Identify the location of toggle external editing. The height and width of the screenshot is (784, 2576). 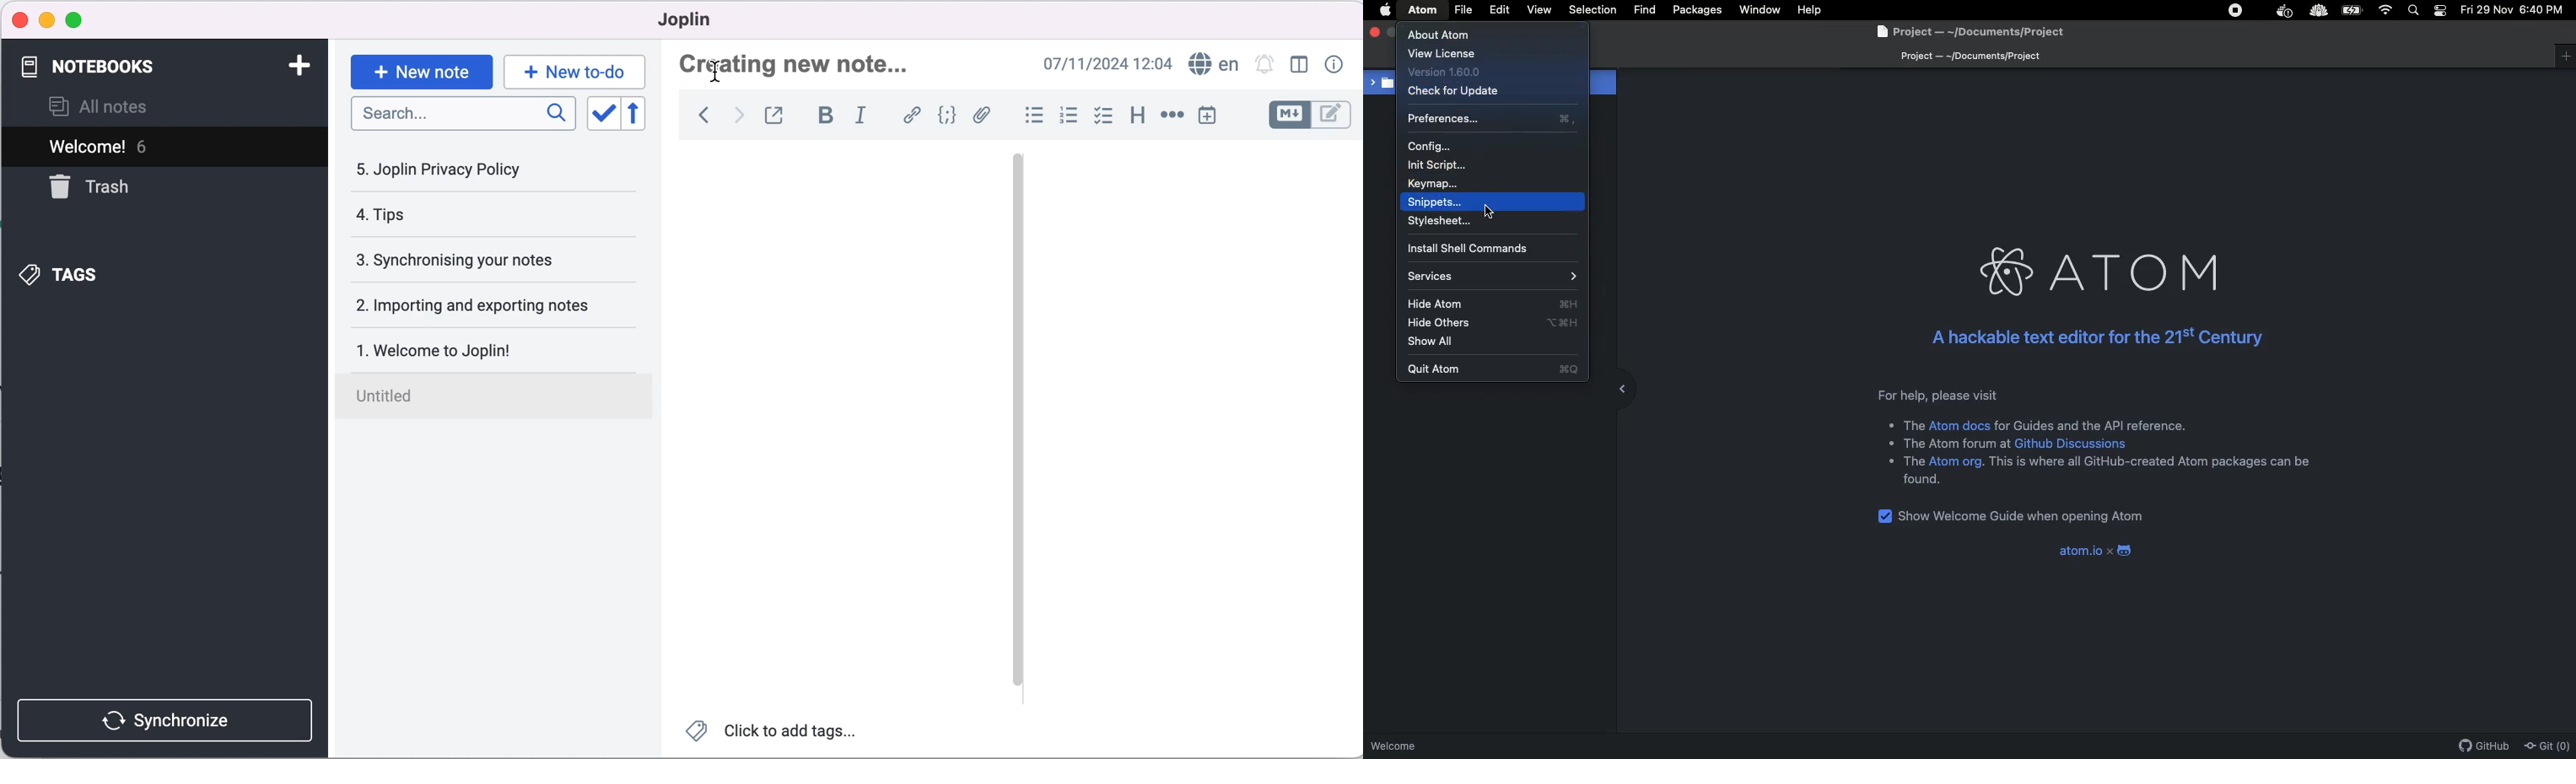
(780, 114).